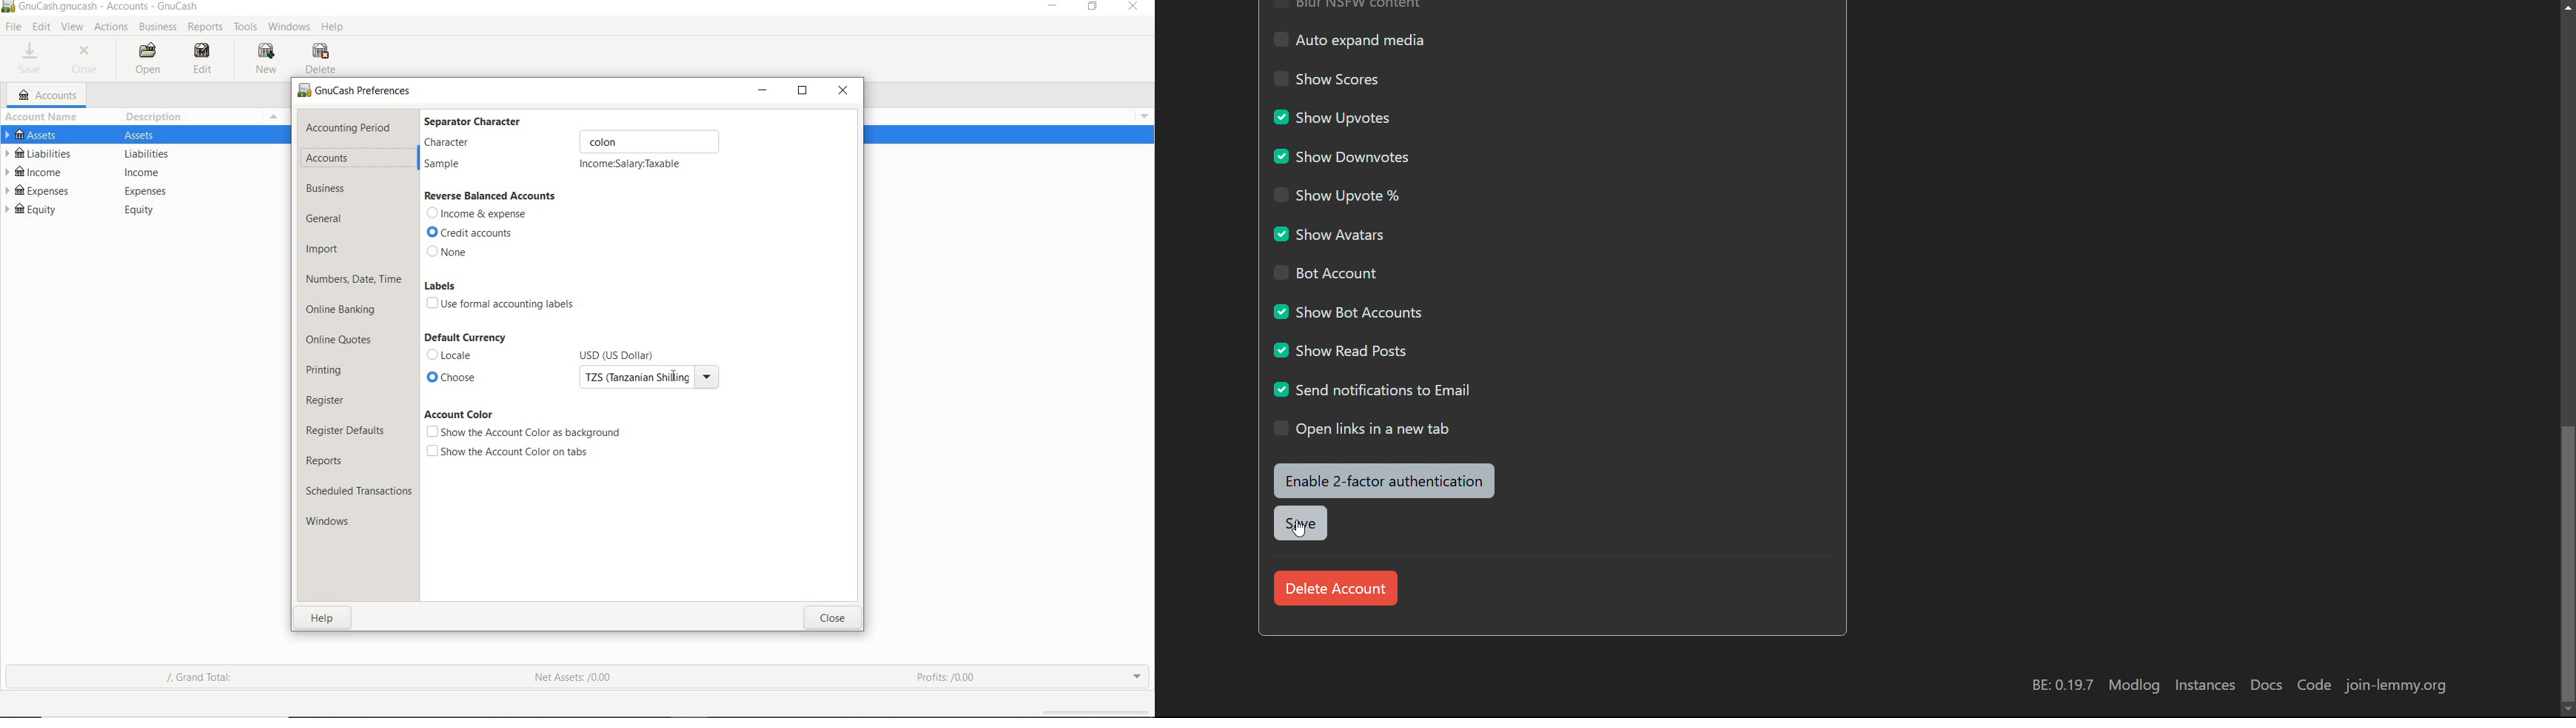 This screenshot has height=728, width=2576. Describe the element at coordinates (162, 118) in the screenshot. I see `DESCRIPTION` at that location.